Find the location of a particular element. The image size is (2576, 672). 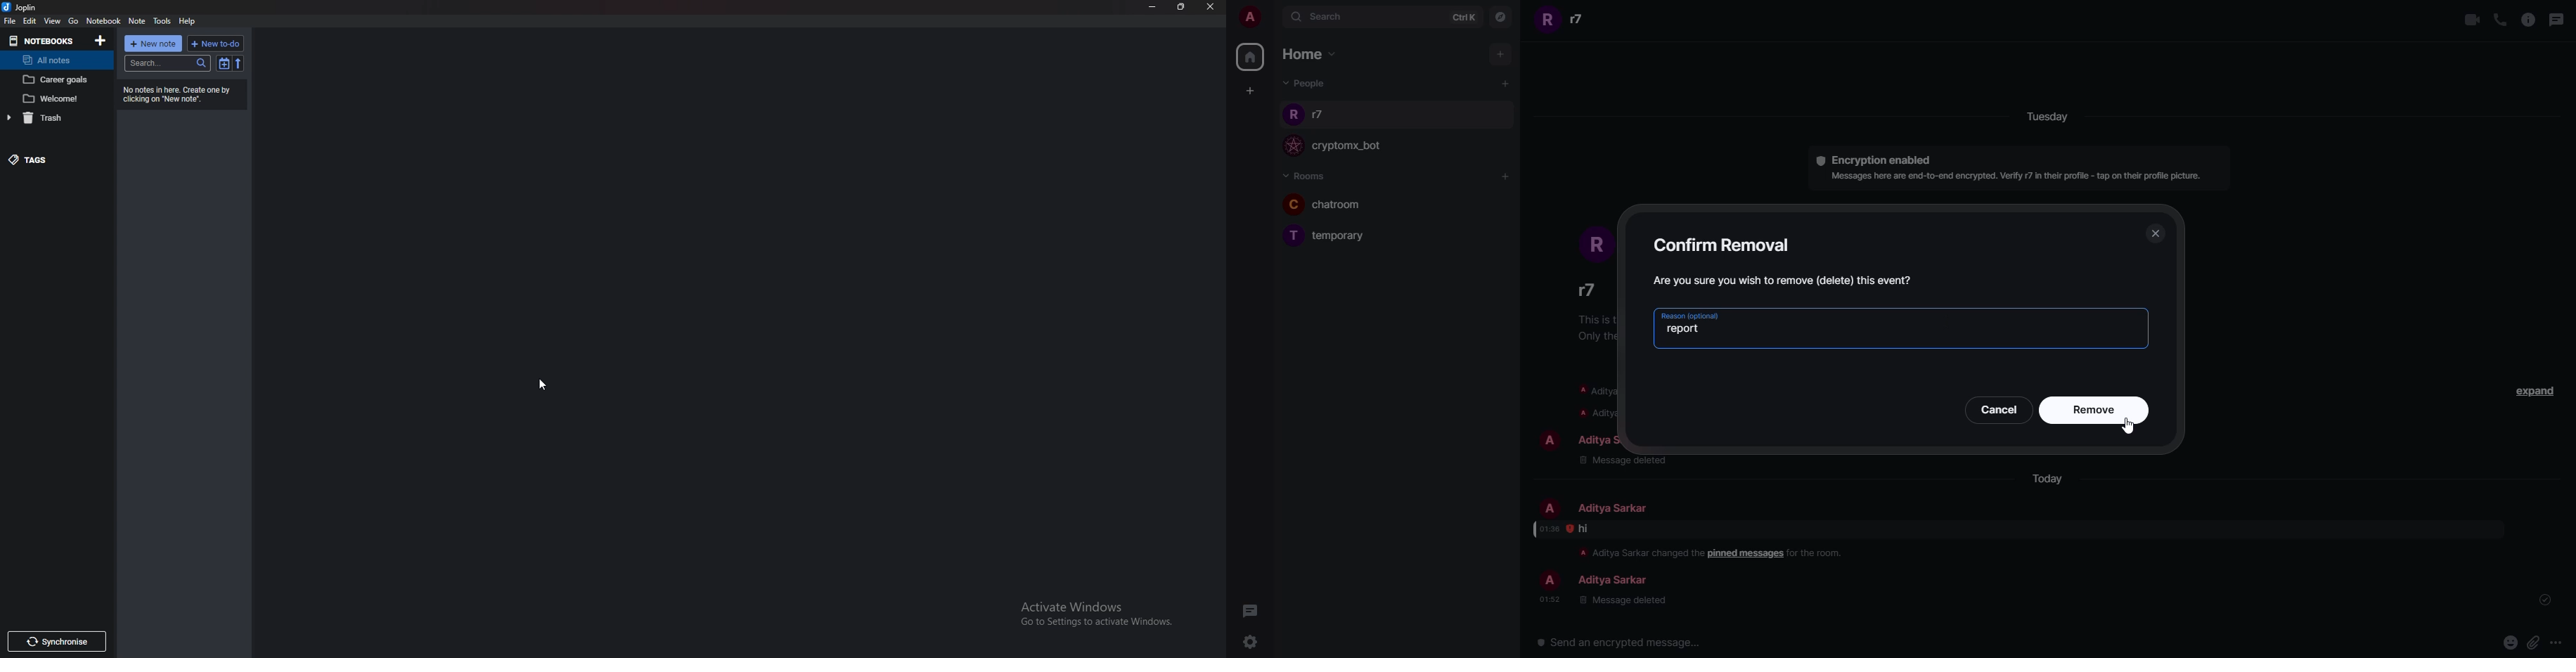

search is located at coordinates (1325, 16).